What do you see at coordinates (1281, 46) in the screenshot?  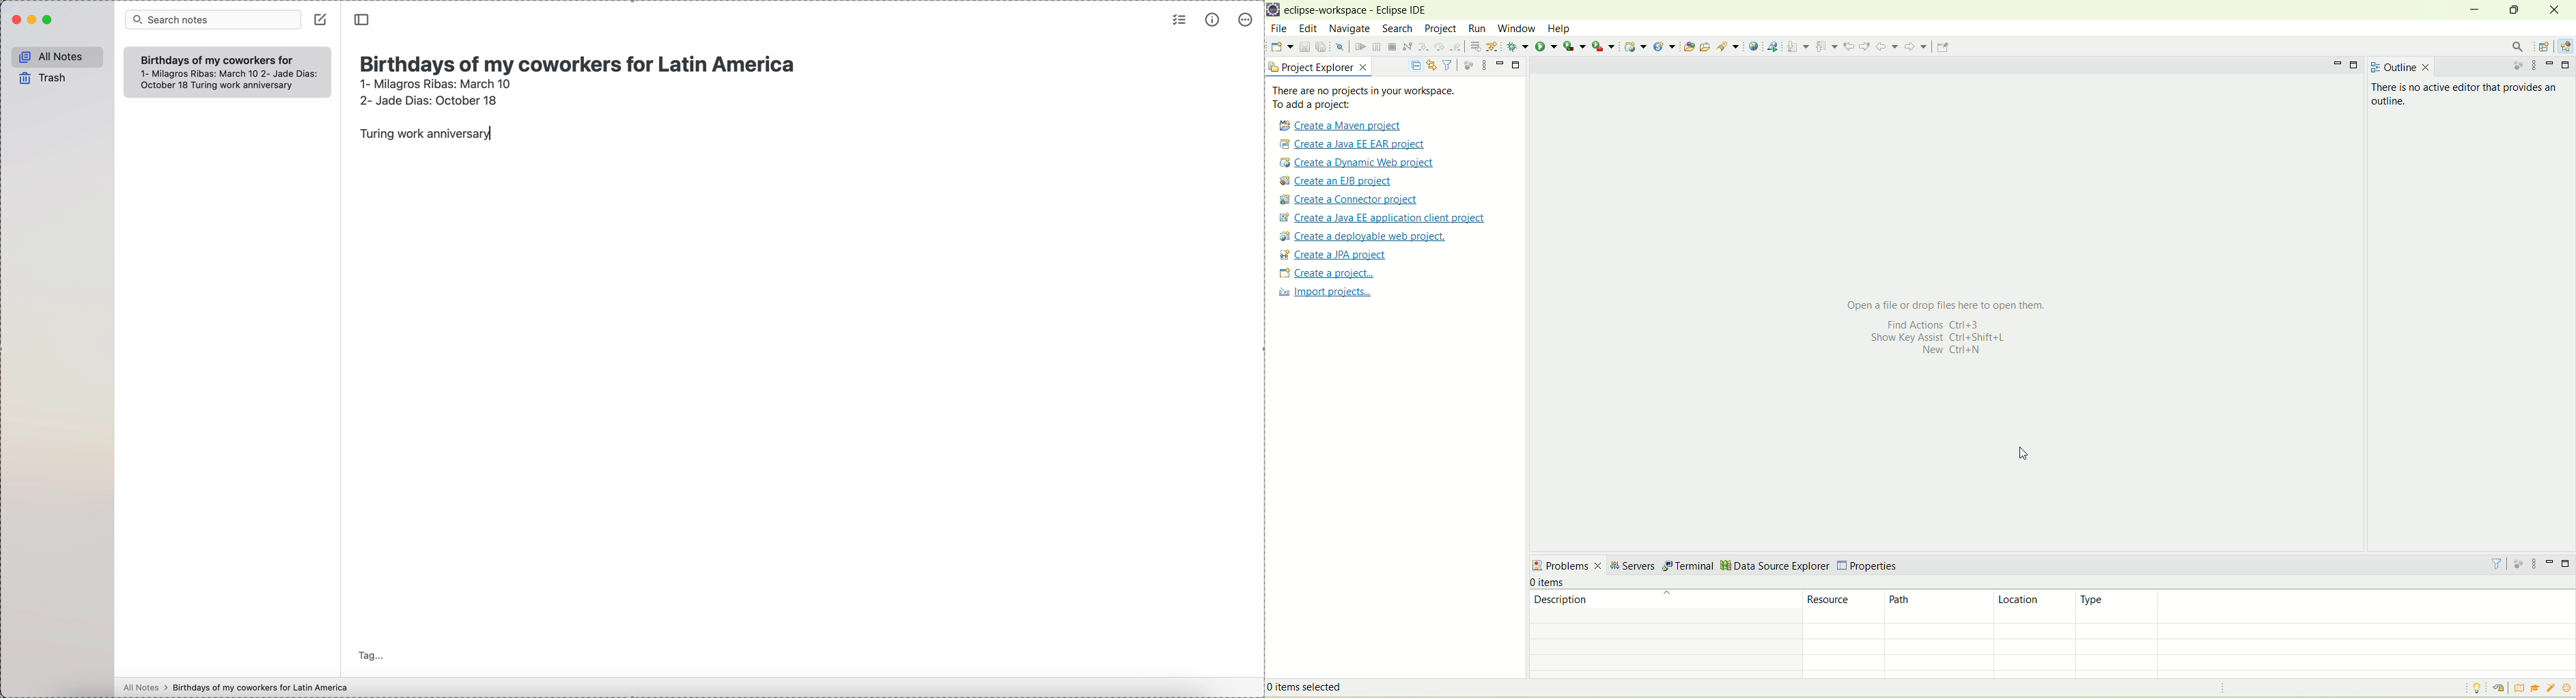 I see `new` at bounding box center [1281, 46].